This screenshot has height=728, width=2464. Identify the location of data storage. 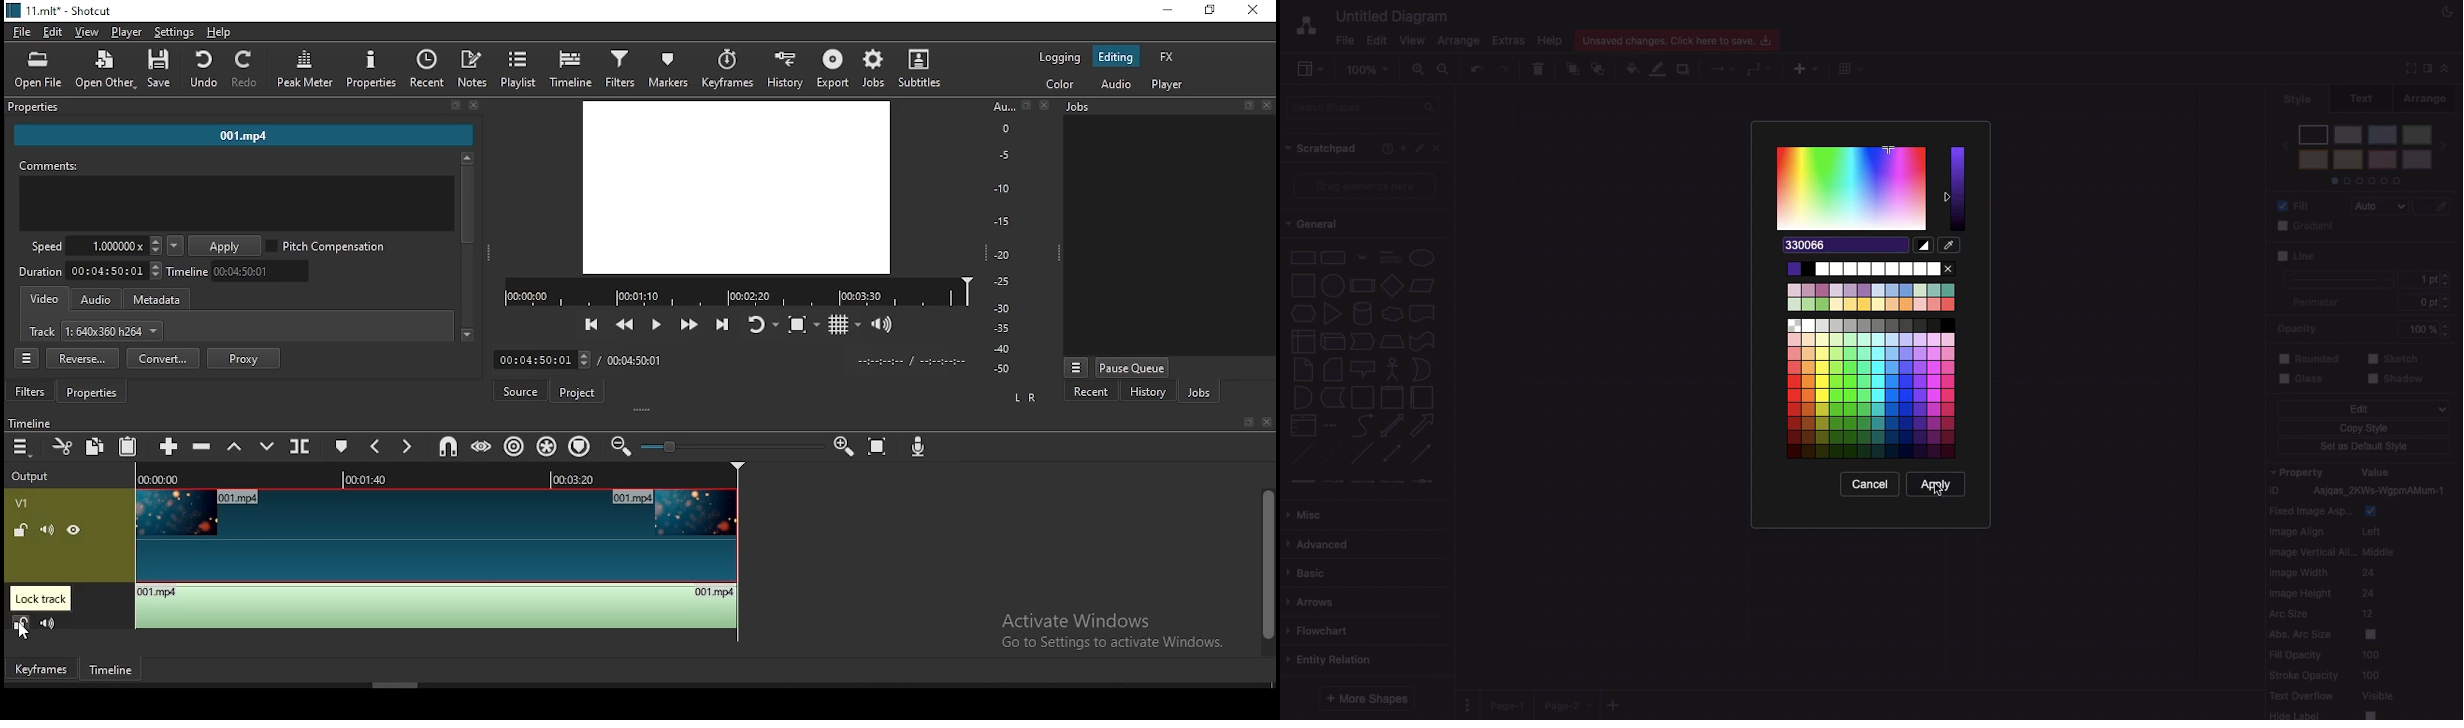
(1332, 397).